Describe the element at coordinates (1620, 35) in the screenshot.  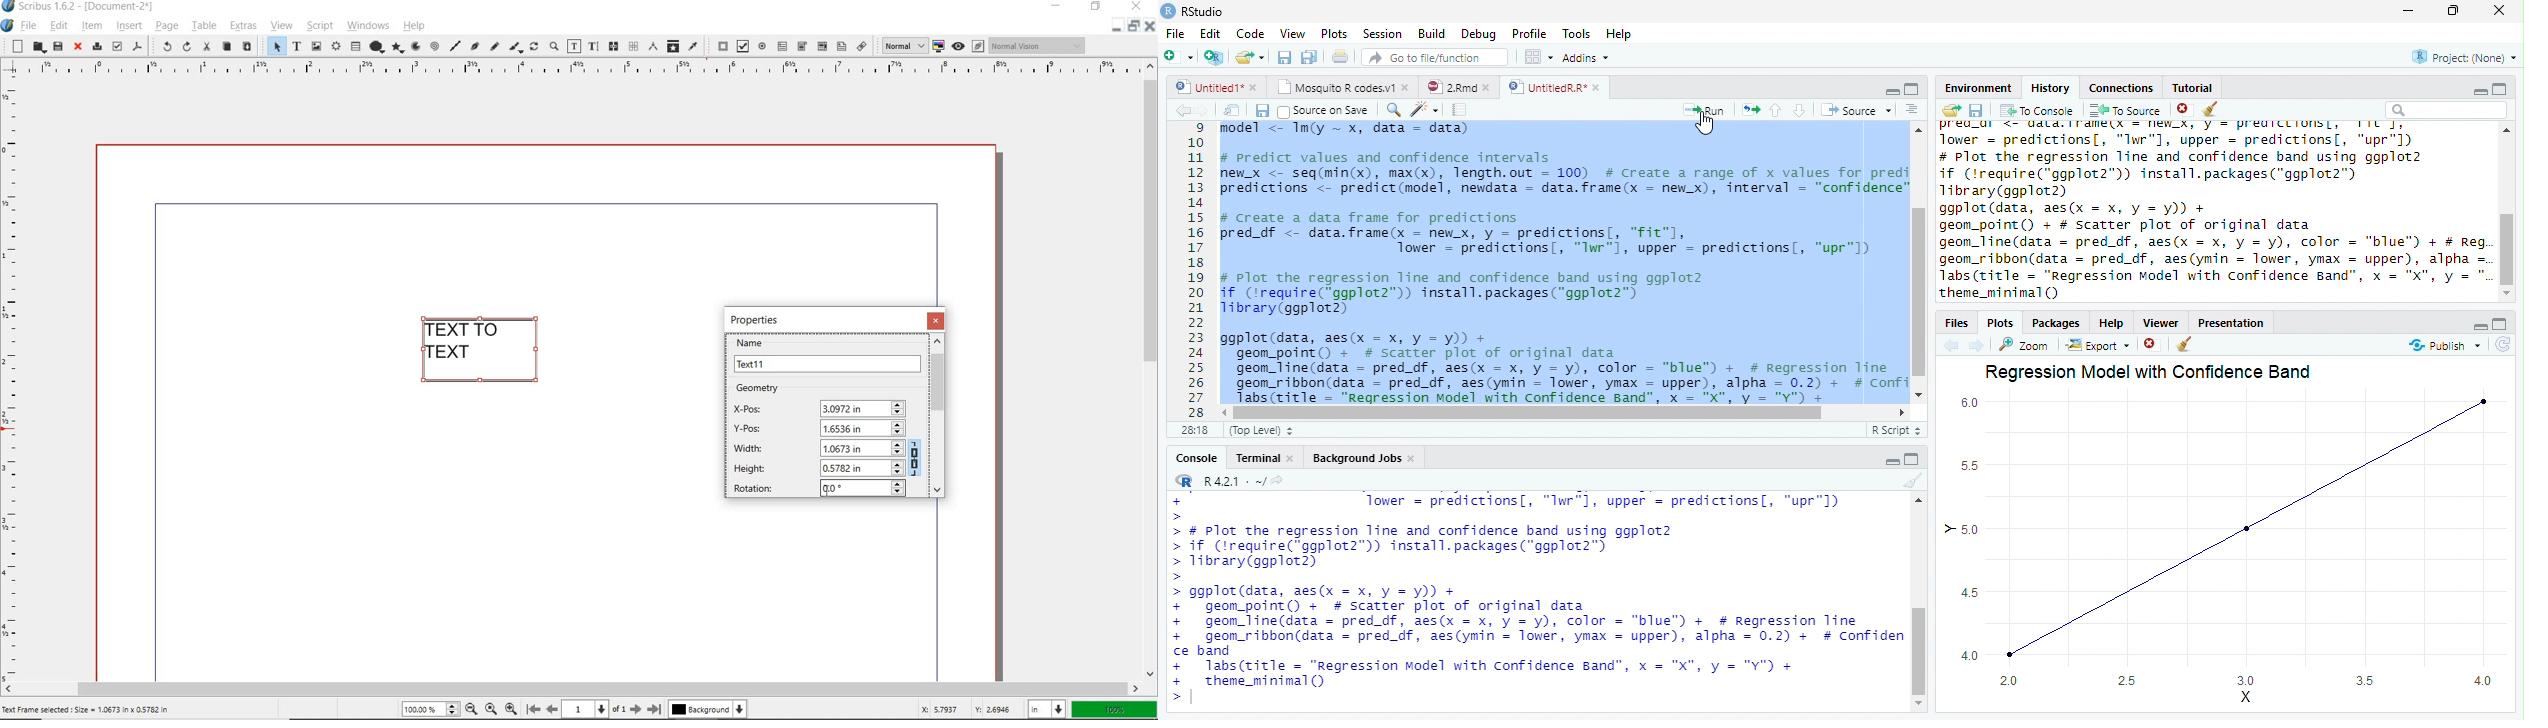
I see `Help` at that location.